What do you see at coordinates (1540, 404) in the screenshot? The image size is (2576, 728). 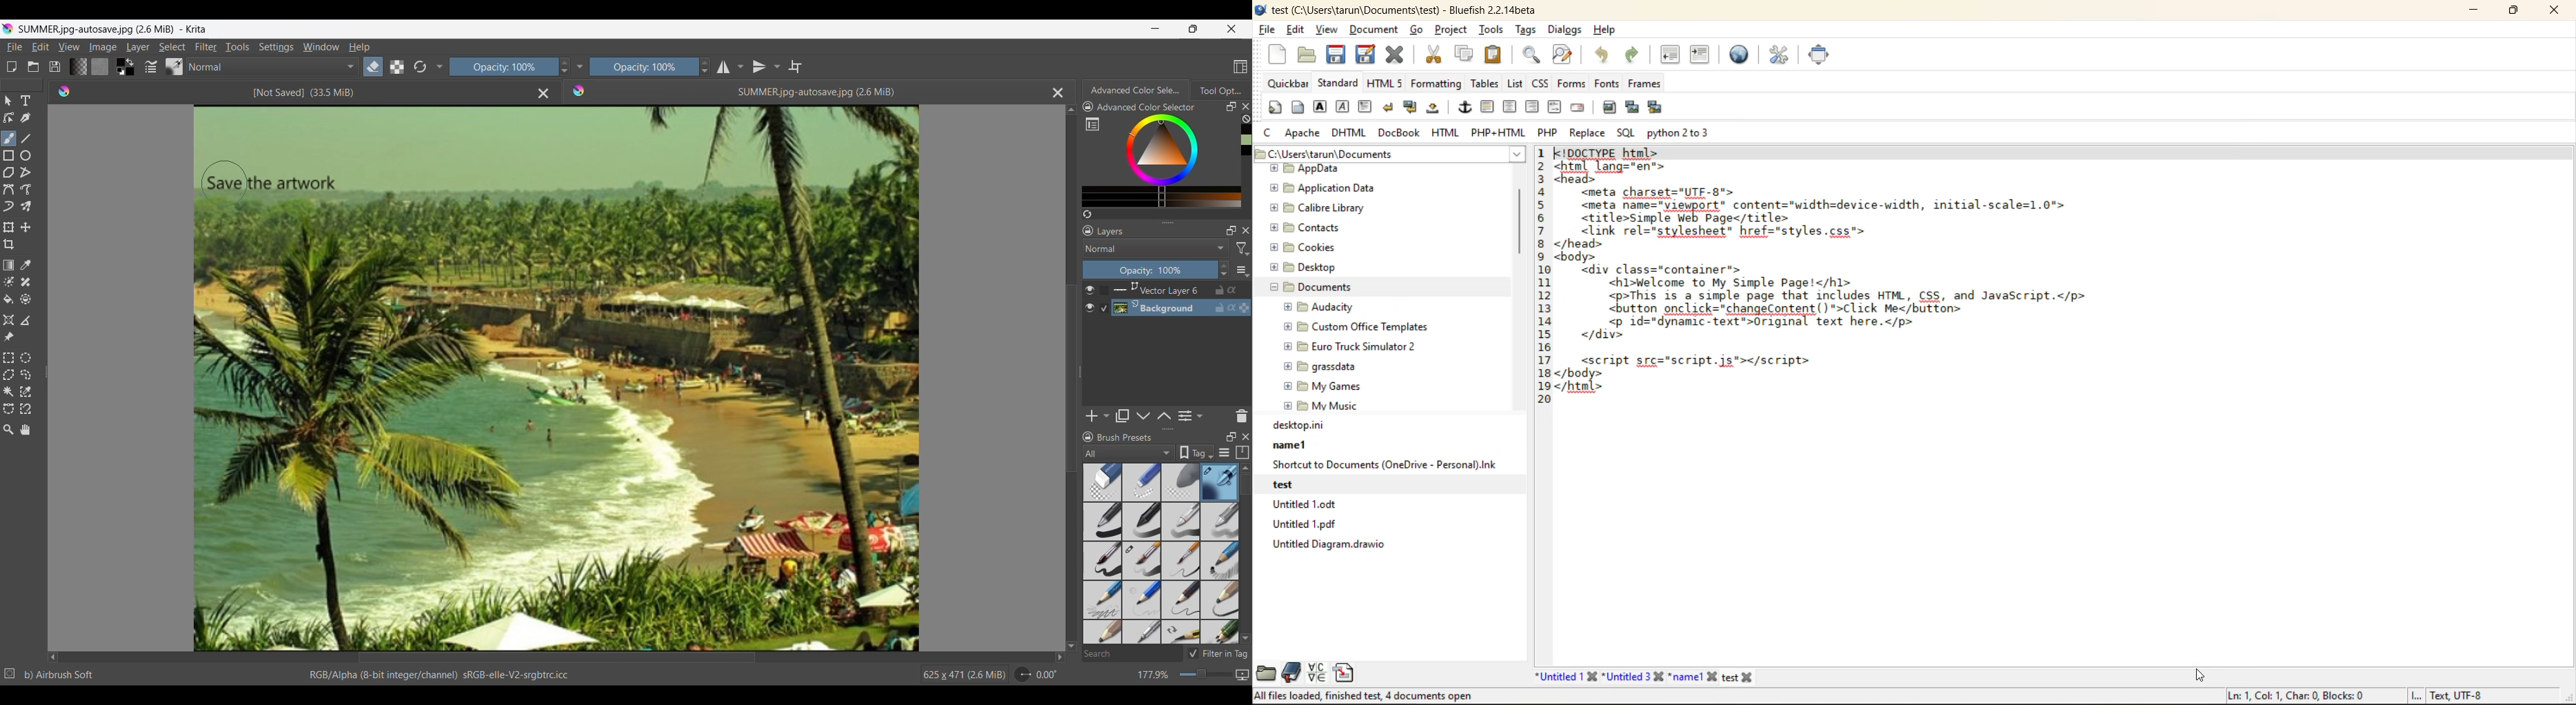 I see `line number` at bounding box center [1540, 404].